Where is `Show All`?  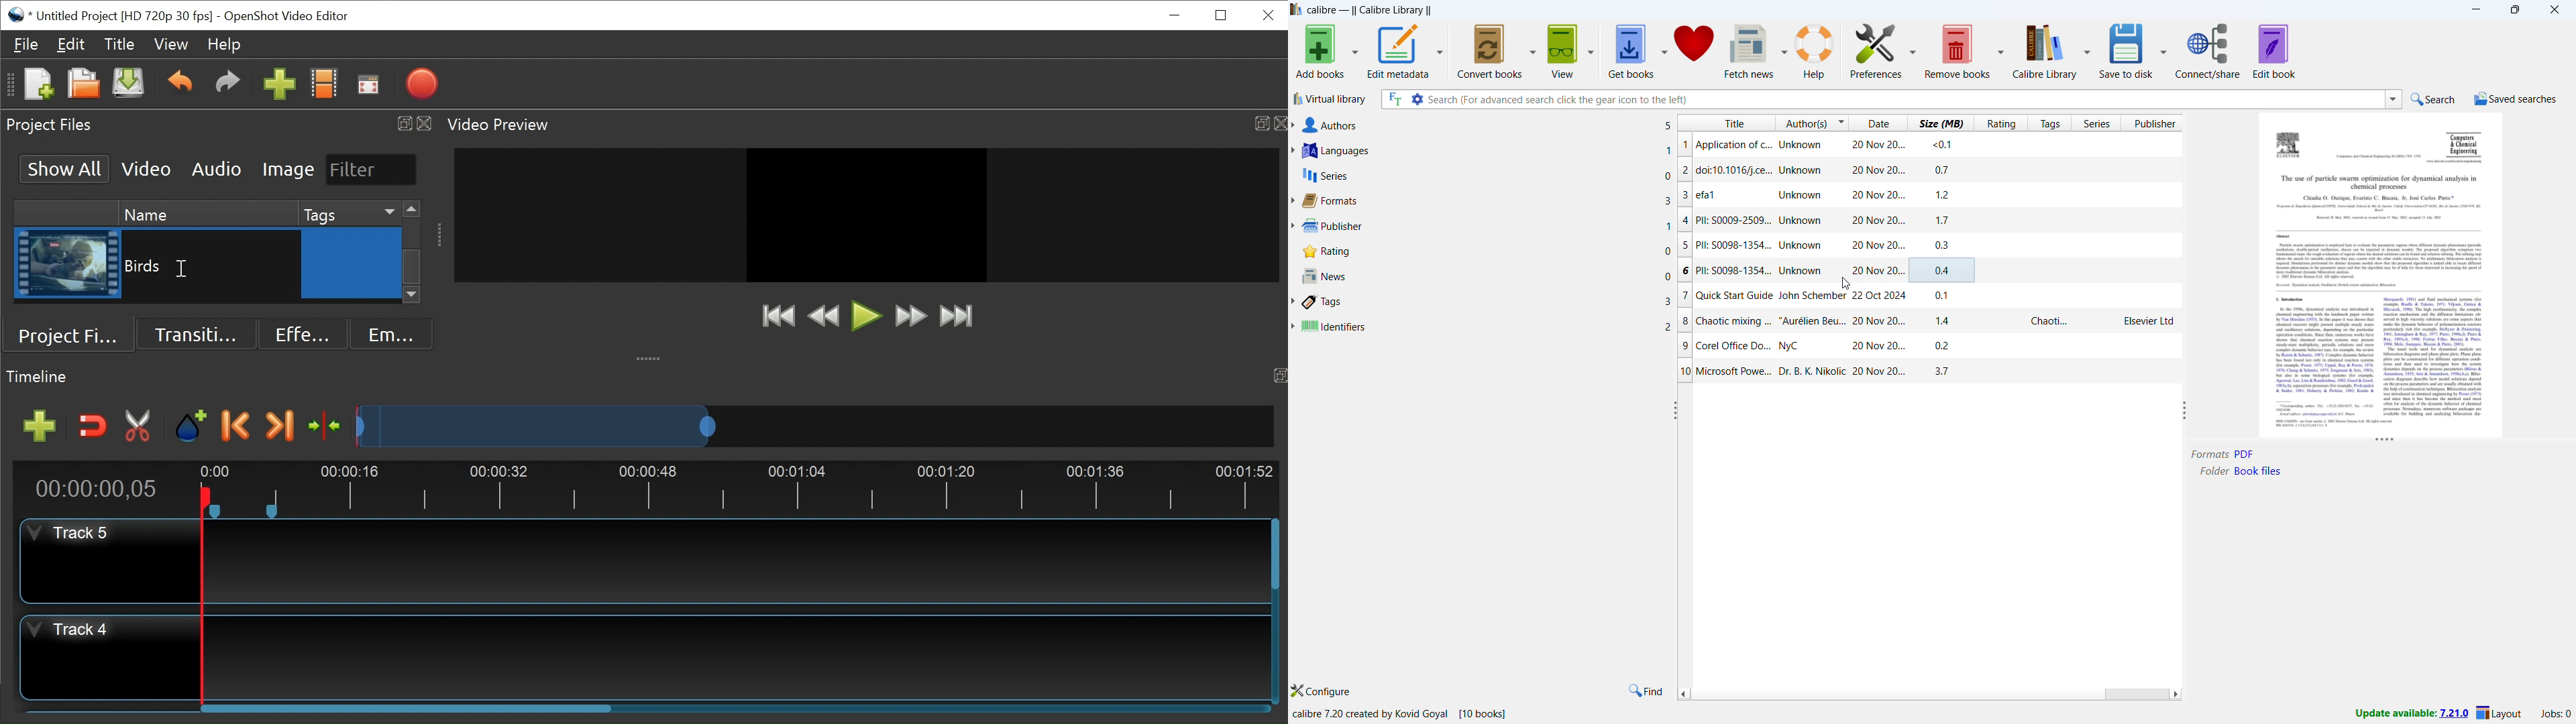
Show All is located at coordinates (62, 168).